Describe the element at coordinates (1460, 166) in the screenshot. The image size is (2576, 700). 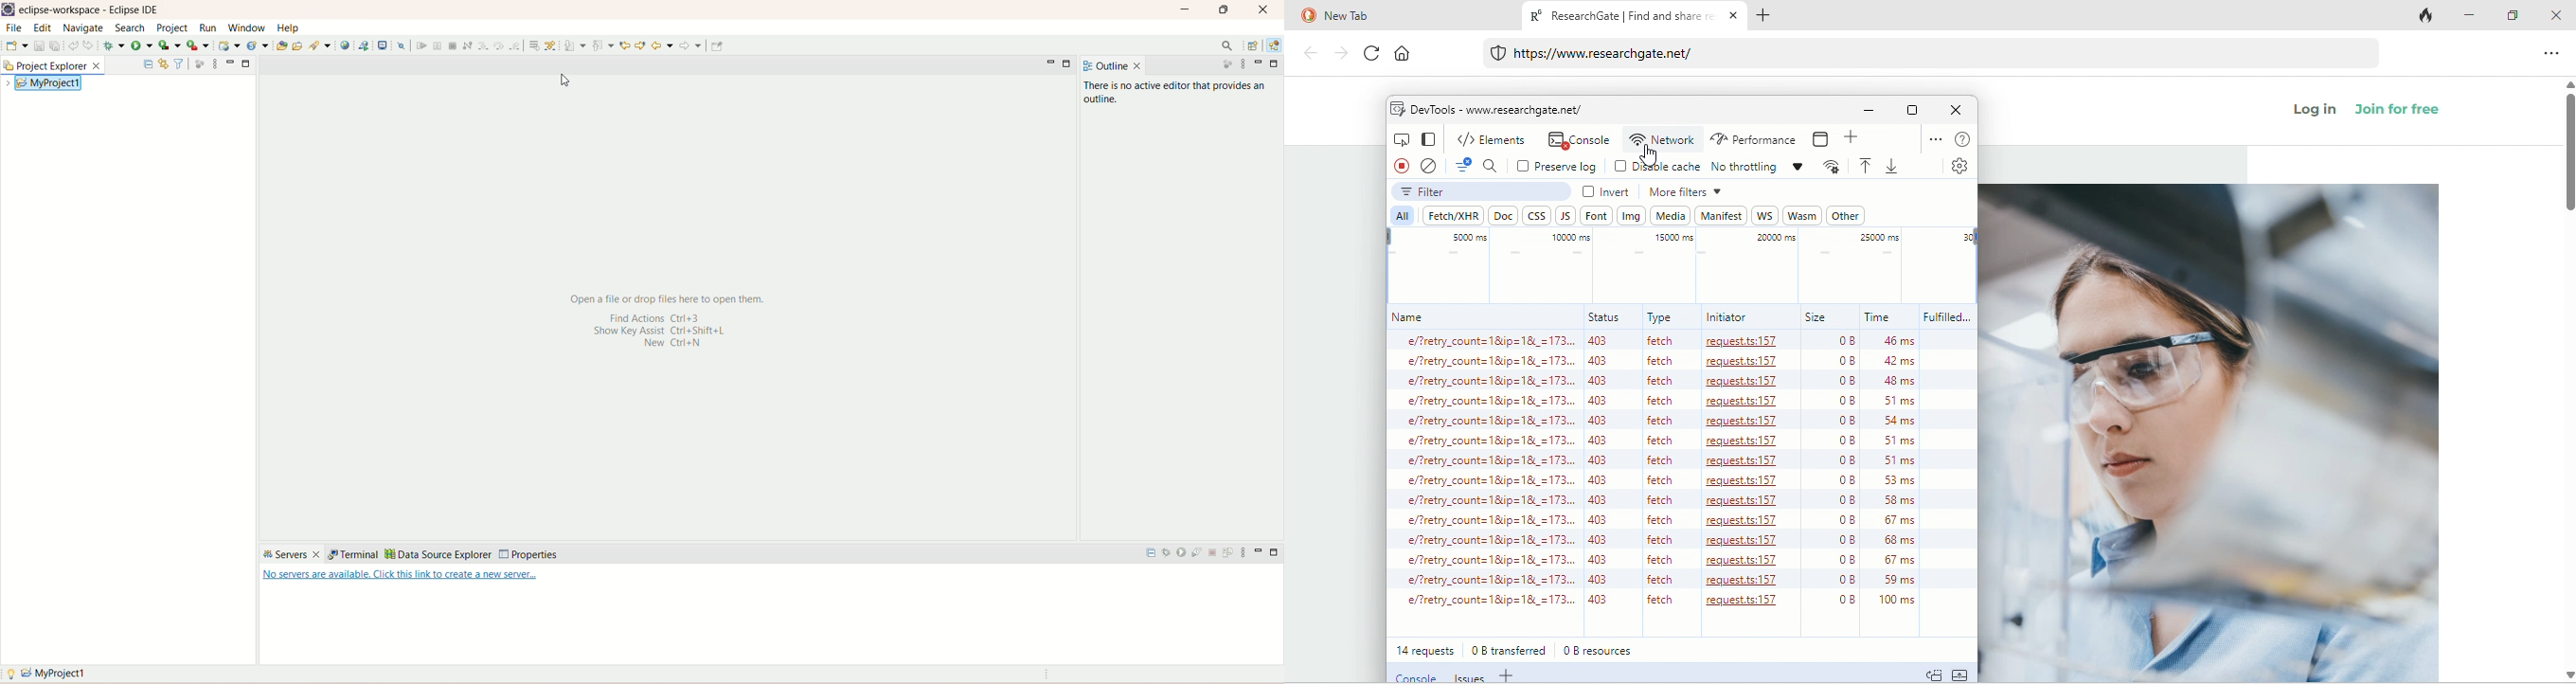
I see `errors` at that location.